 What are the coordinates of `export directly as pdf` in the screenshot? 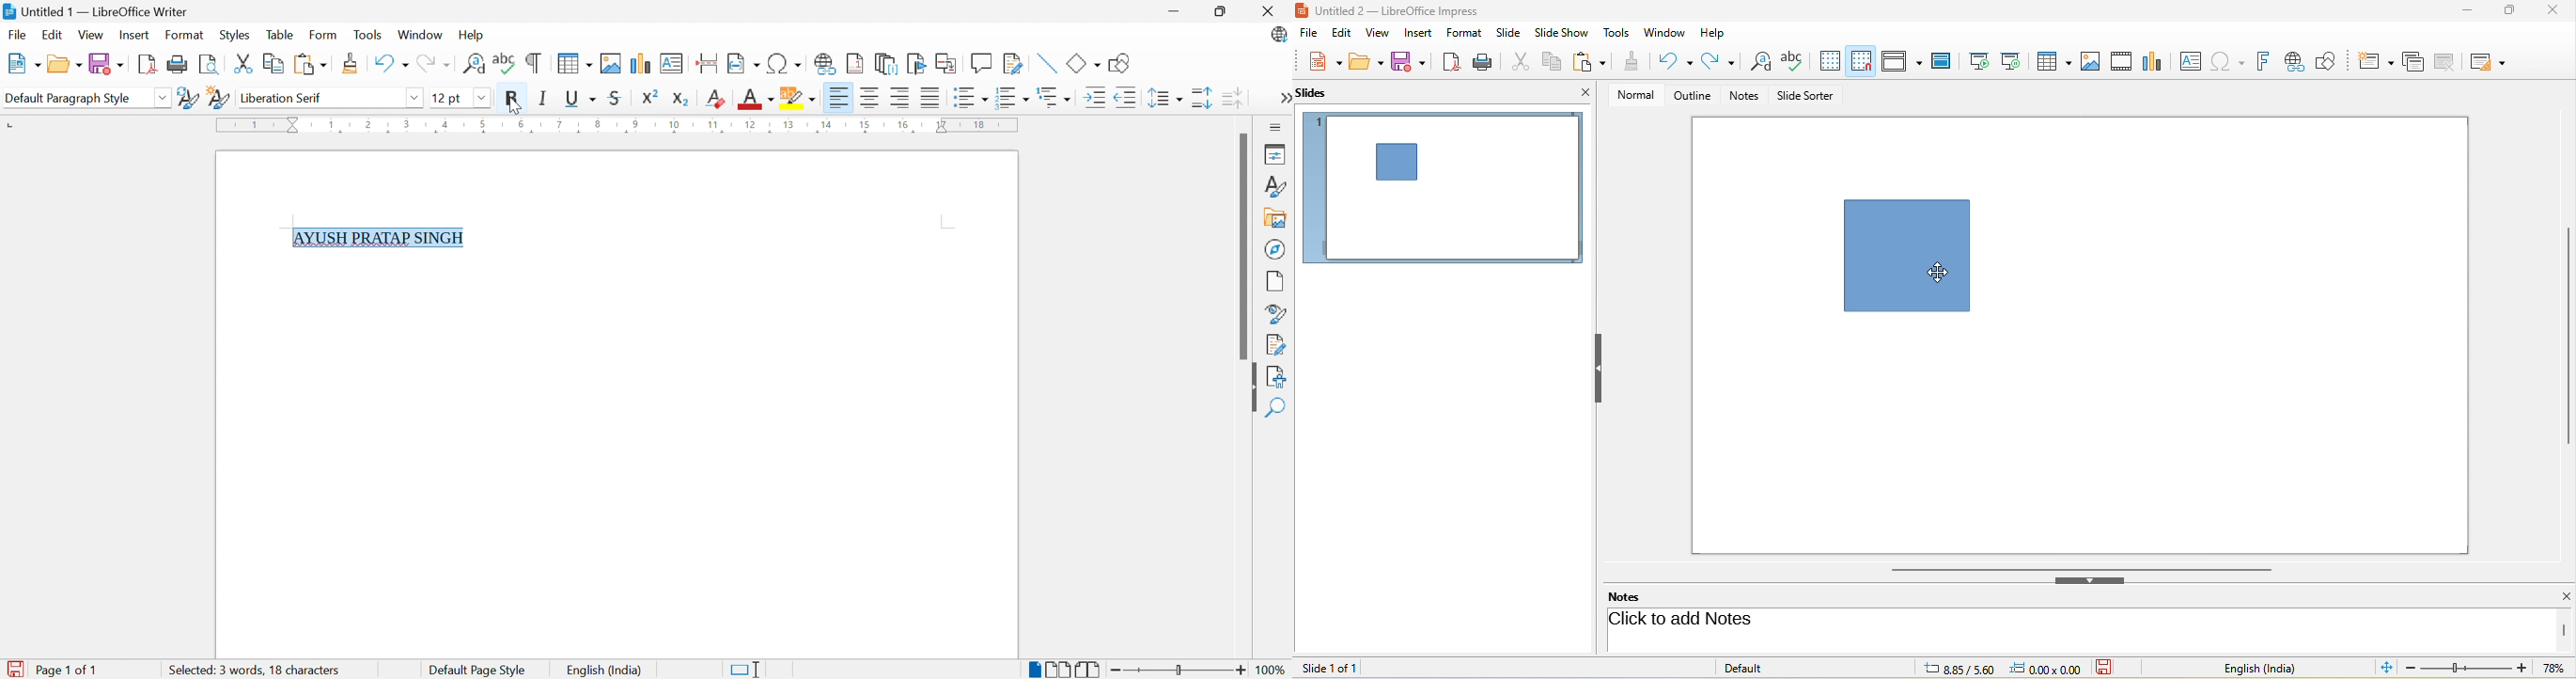 It's located at (1453, 62).